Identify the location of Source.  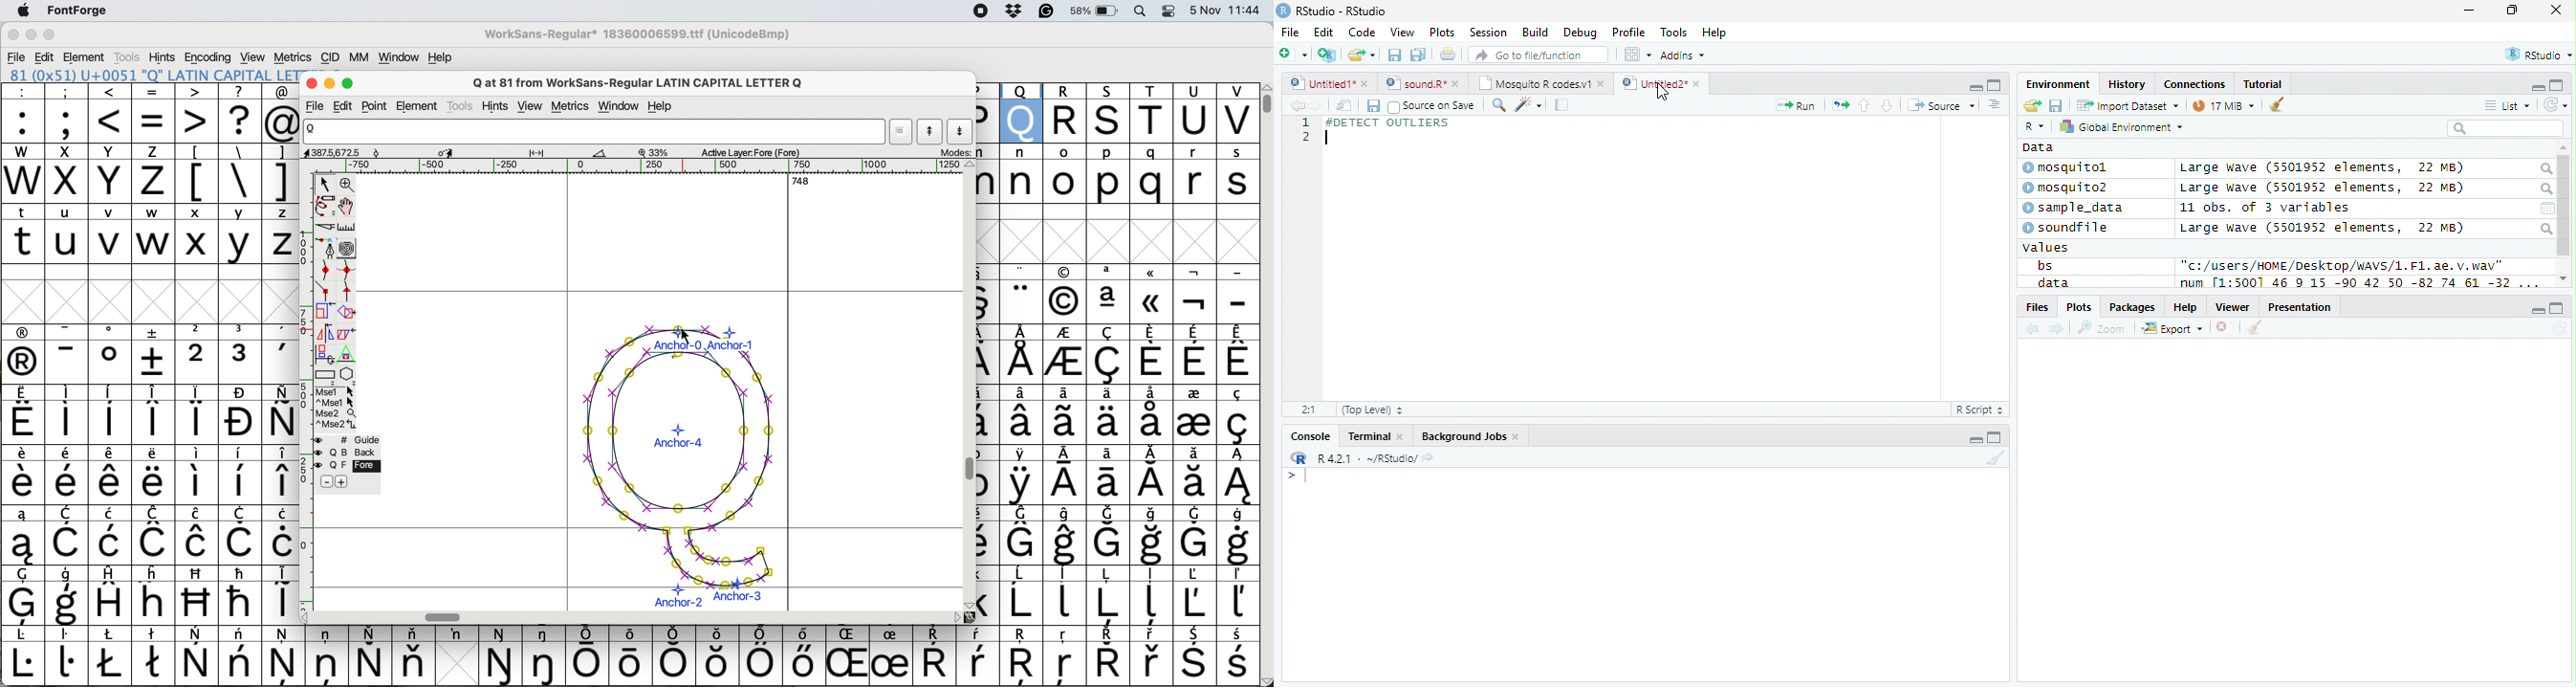
(1943, 104).